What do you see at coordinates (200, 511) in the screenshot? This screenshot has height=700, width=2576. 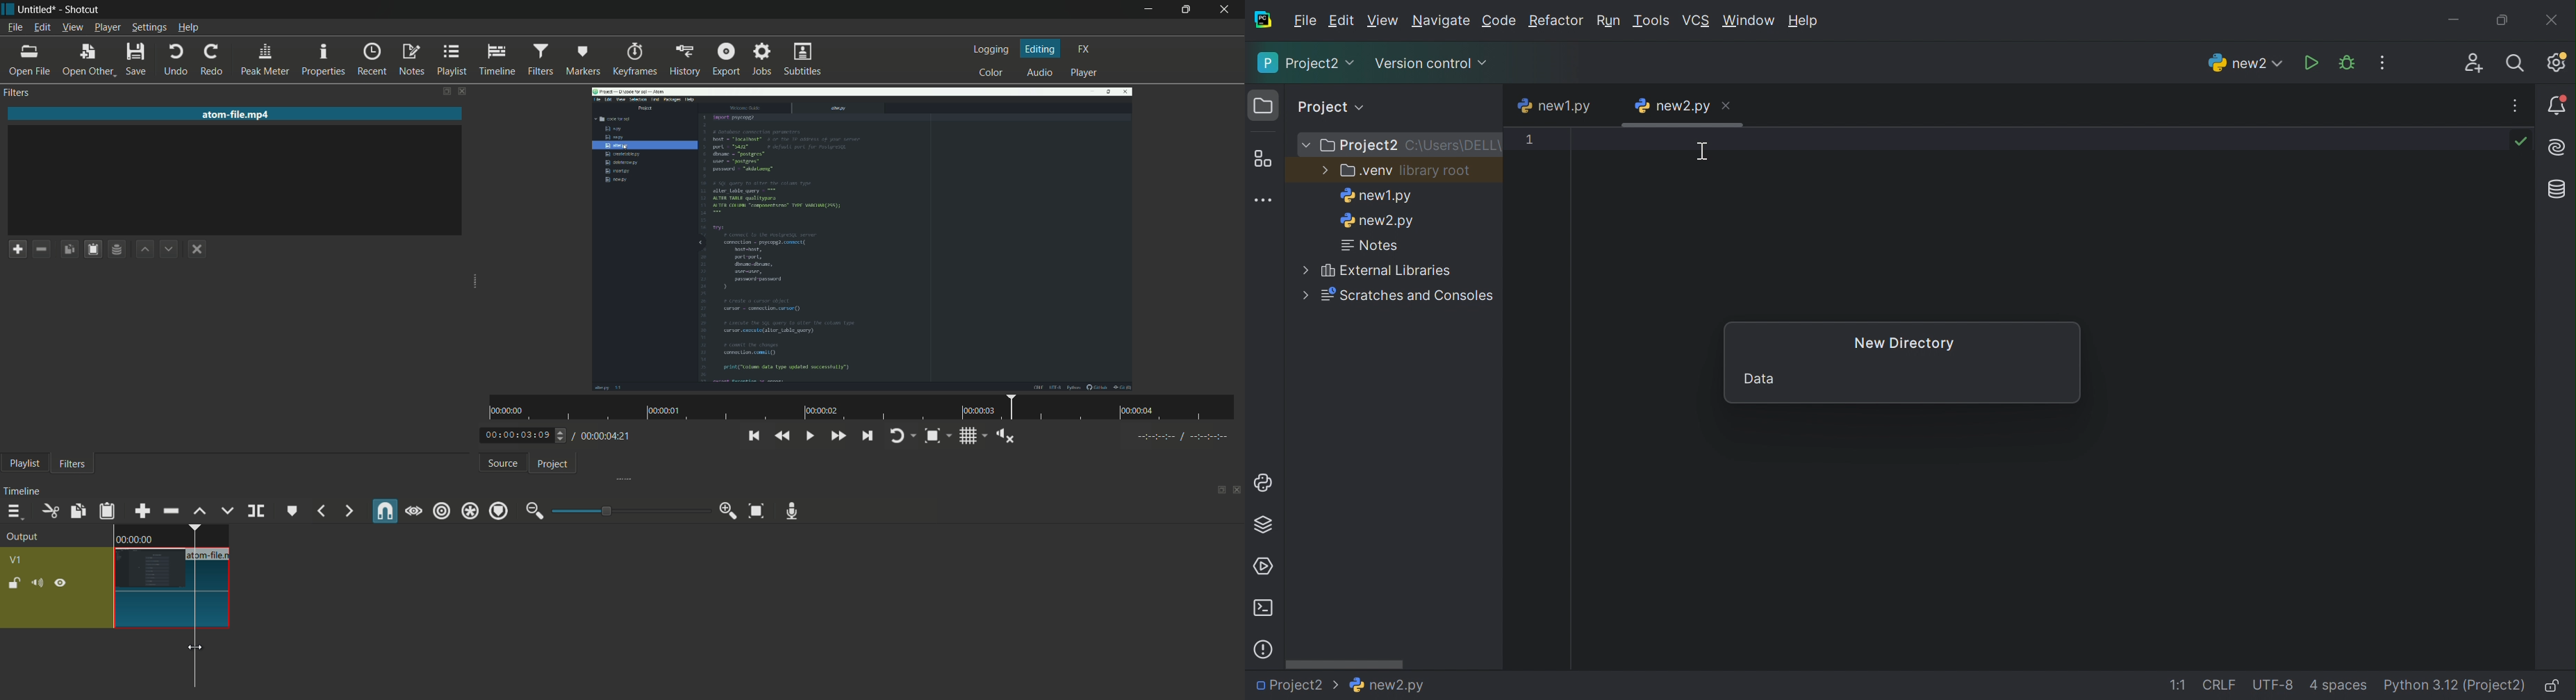 I see `lift` at bounding box center [200, 511].